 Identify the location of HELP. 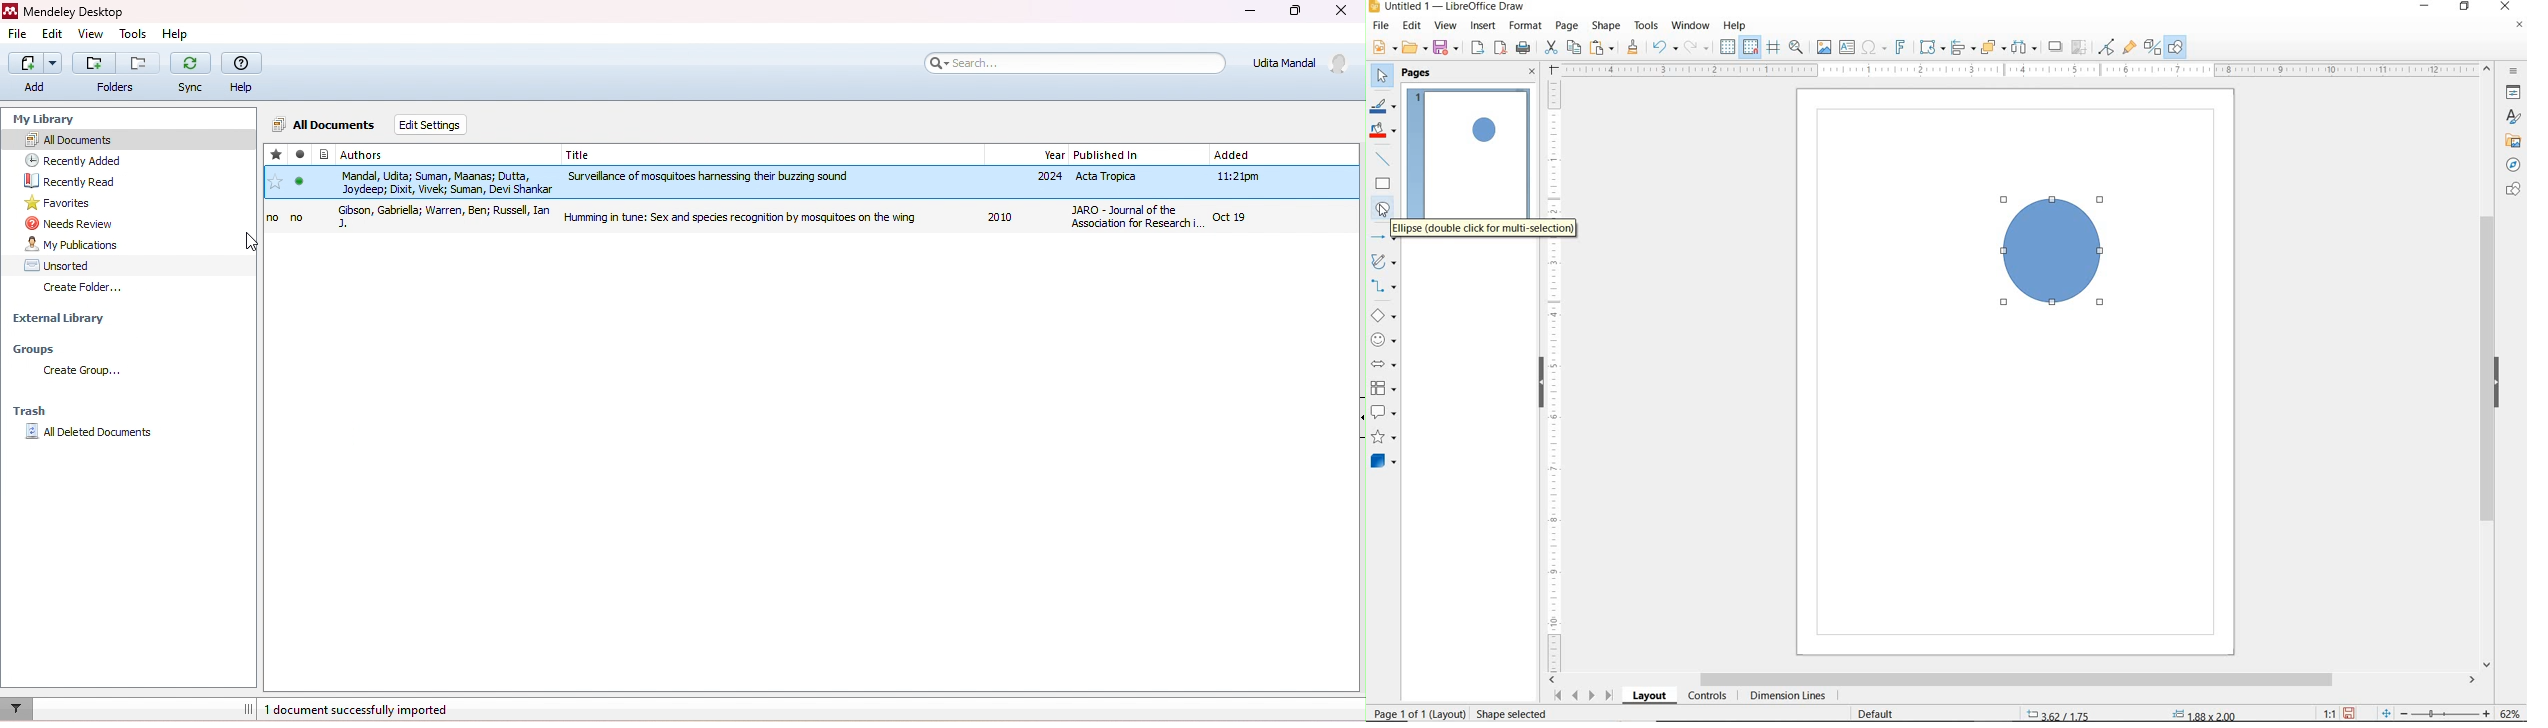
(1735, 26).